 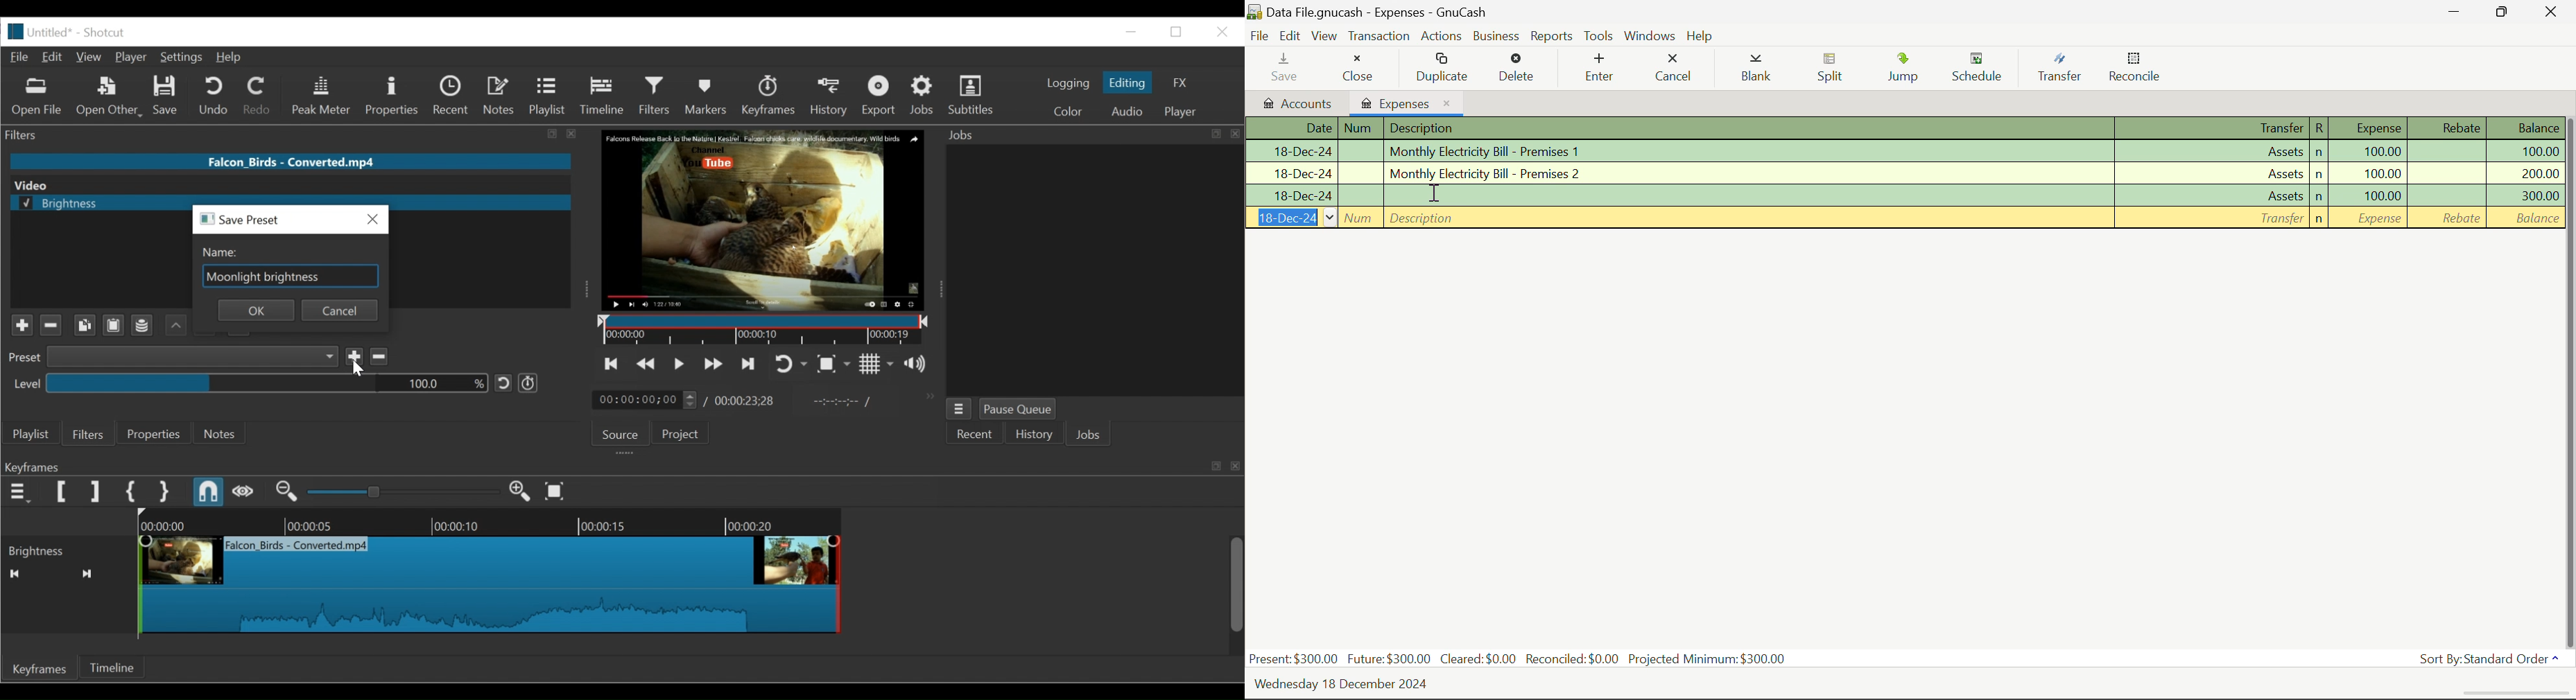 What do you see at coordinates (30, 435) in the screenshot?
I see `Playlist menu` at bounding box center [30, 435].